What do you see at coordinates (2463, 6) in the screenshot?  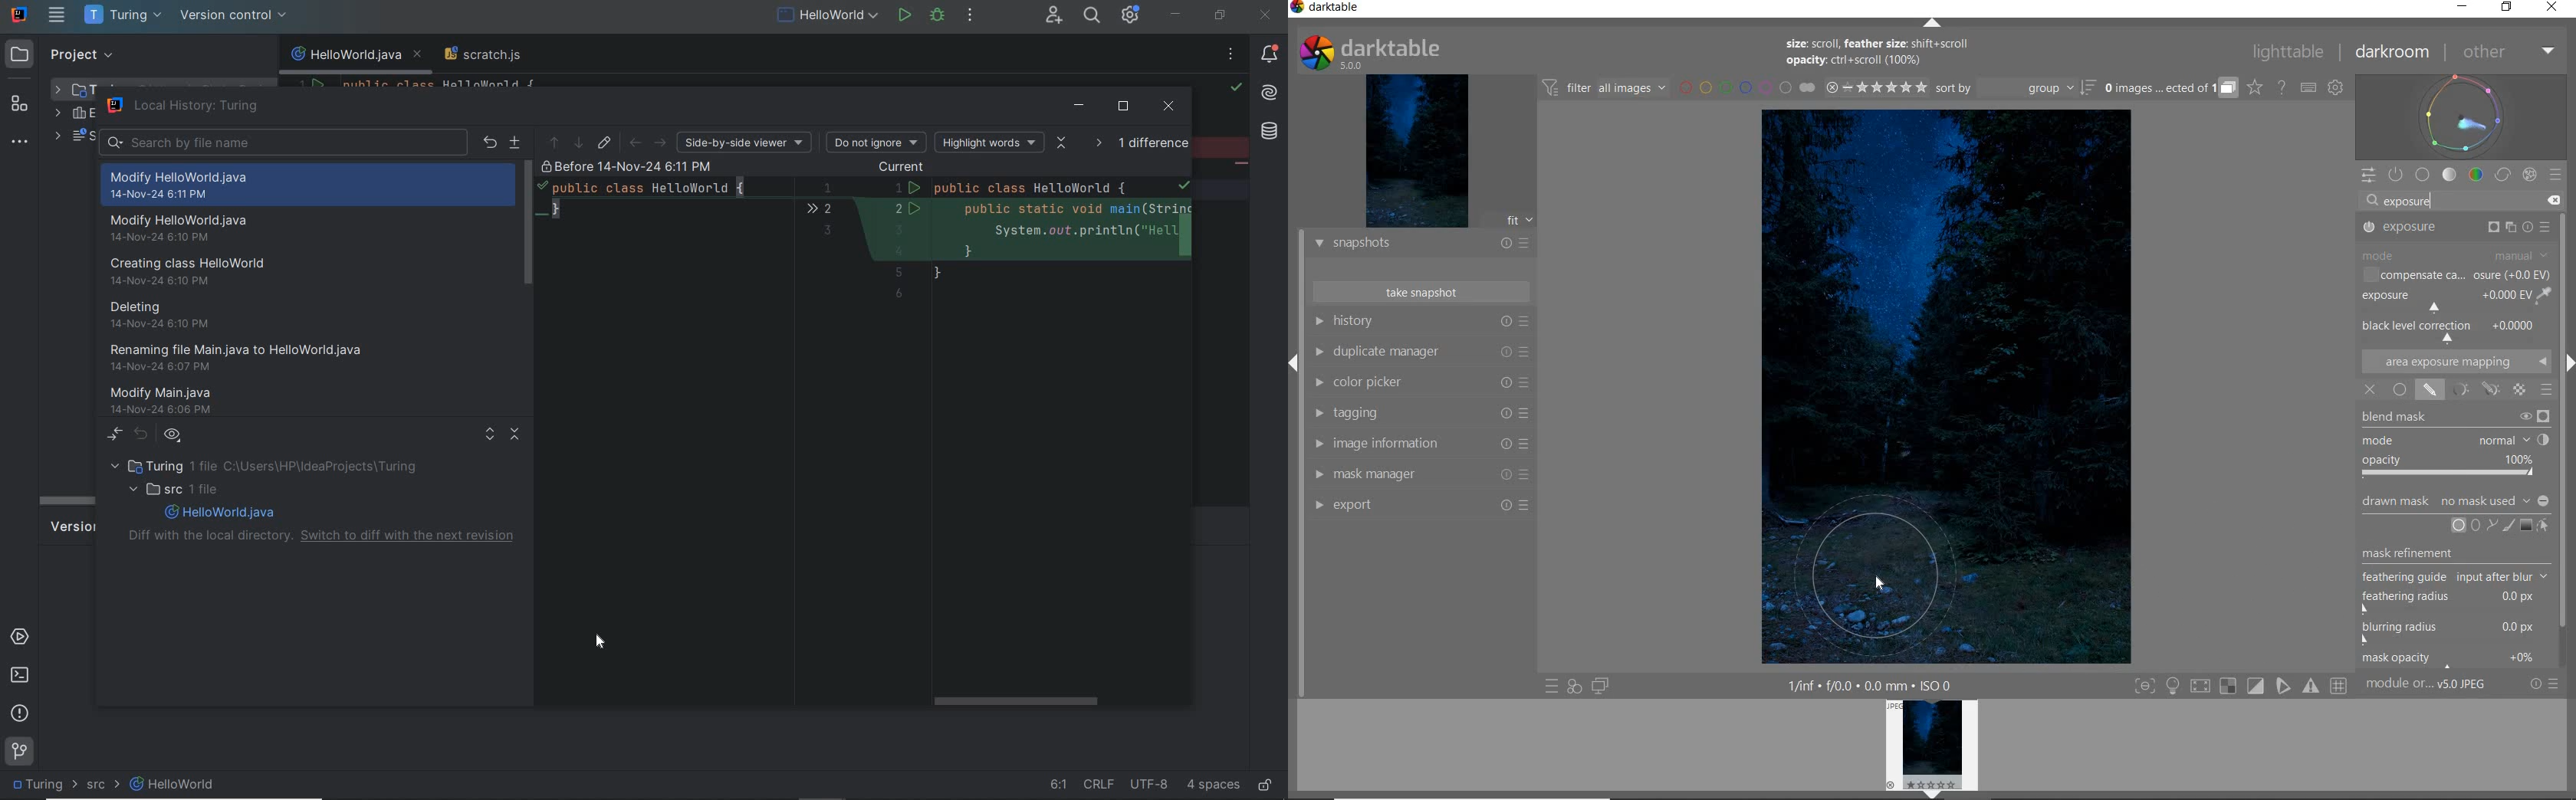 I see `MINIMIZE` at bounding box center [2463, 6].